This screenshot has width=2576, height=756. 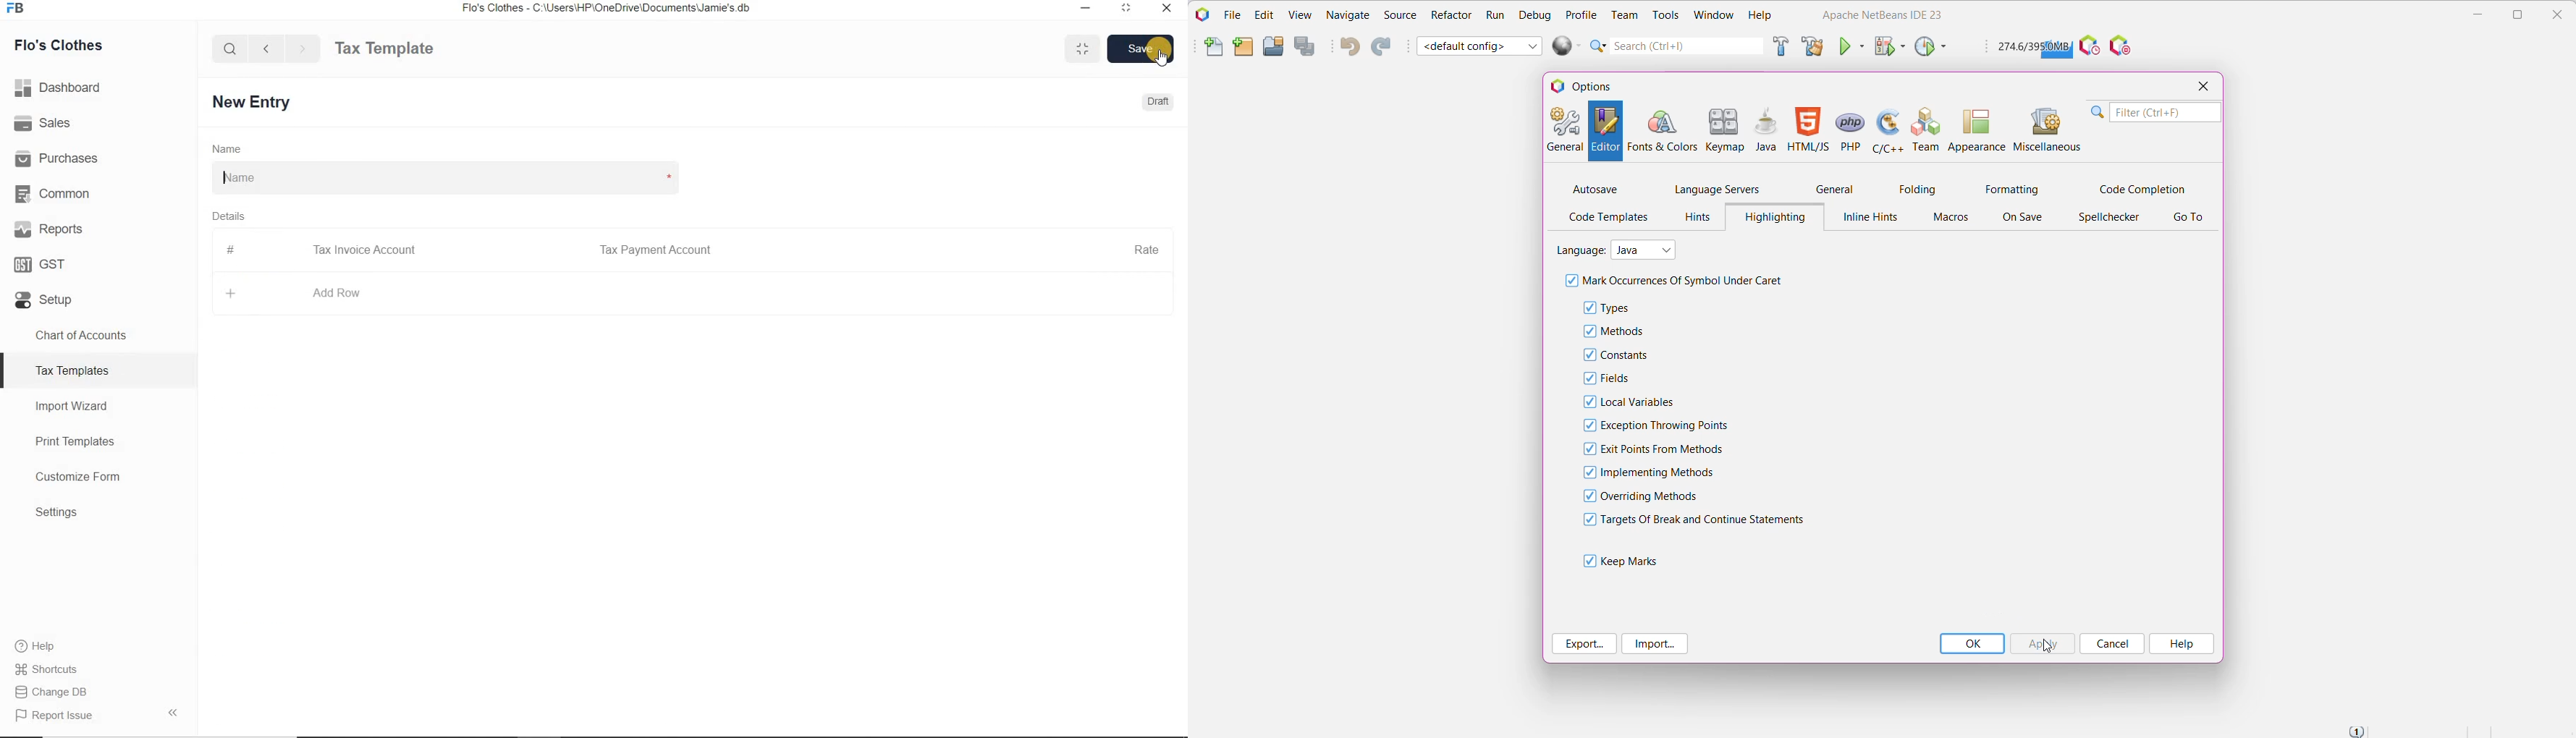 What do you see at coordinates (1086, 9) in the screenshot?
I see `Minimize` at bounding box center [1086, 9].